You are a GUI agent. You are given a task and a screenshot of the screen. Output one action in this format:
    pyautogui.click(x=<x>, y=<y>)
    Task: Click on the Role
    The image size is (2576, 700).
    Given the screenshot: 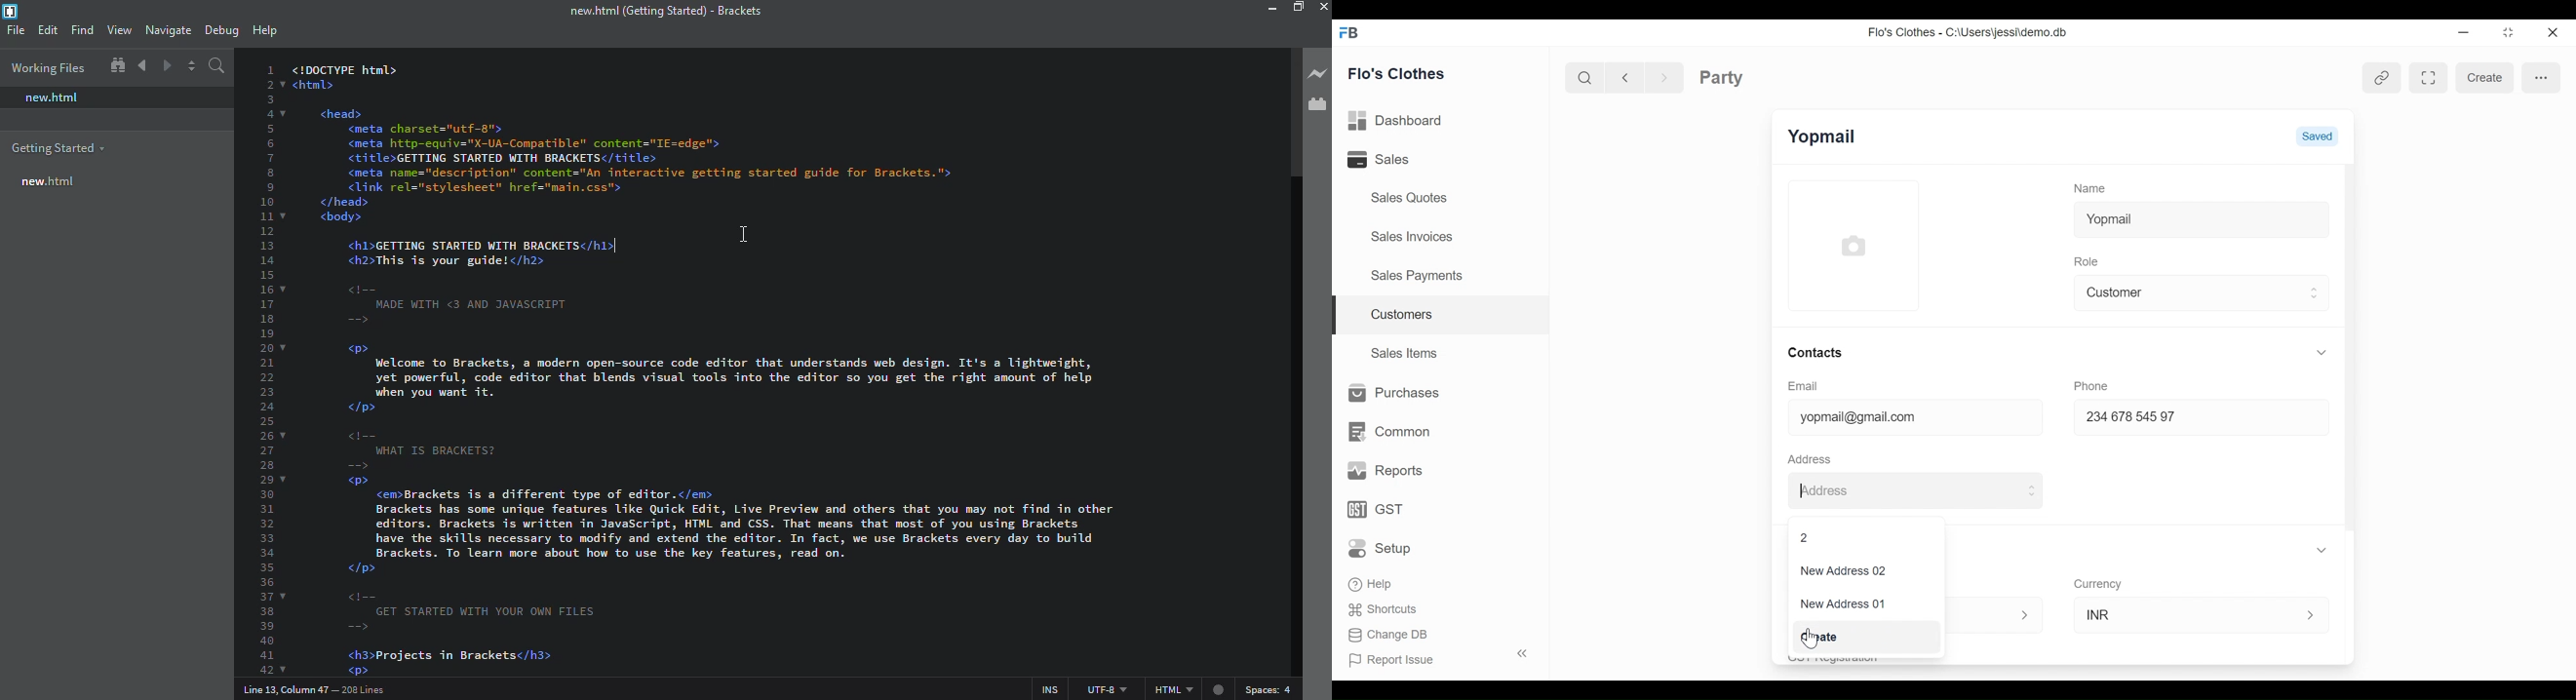 What is the action you would take?
    pyautogui.click(x=2088, y=261)
    